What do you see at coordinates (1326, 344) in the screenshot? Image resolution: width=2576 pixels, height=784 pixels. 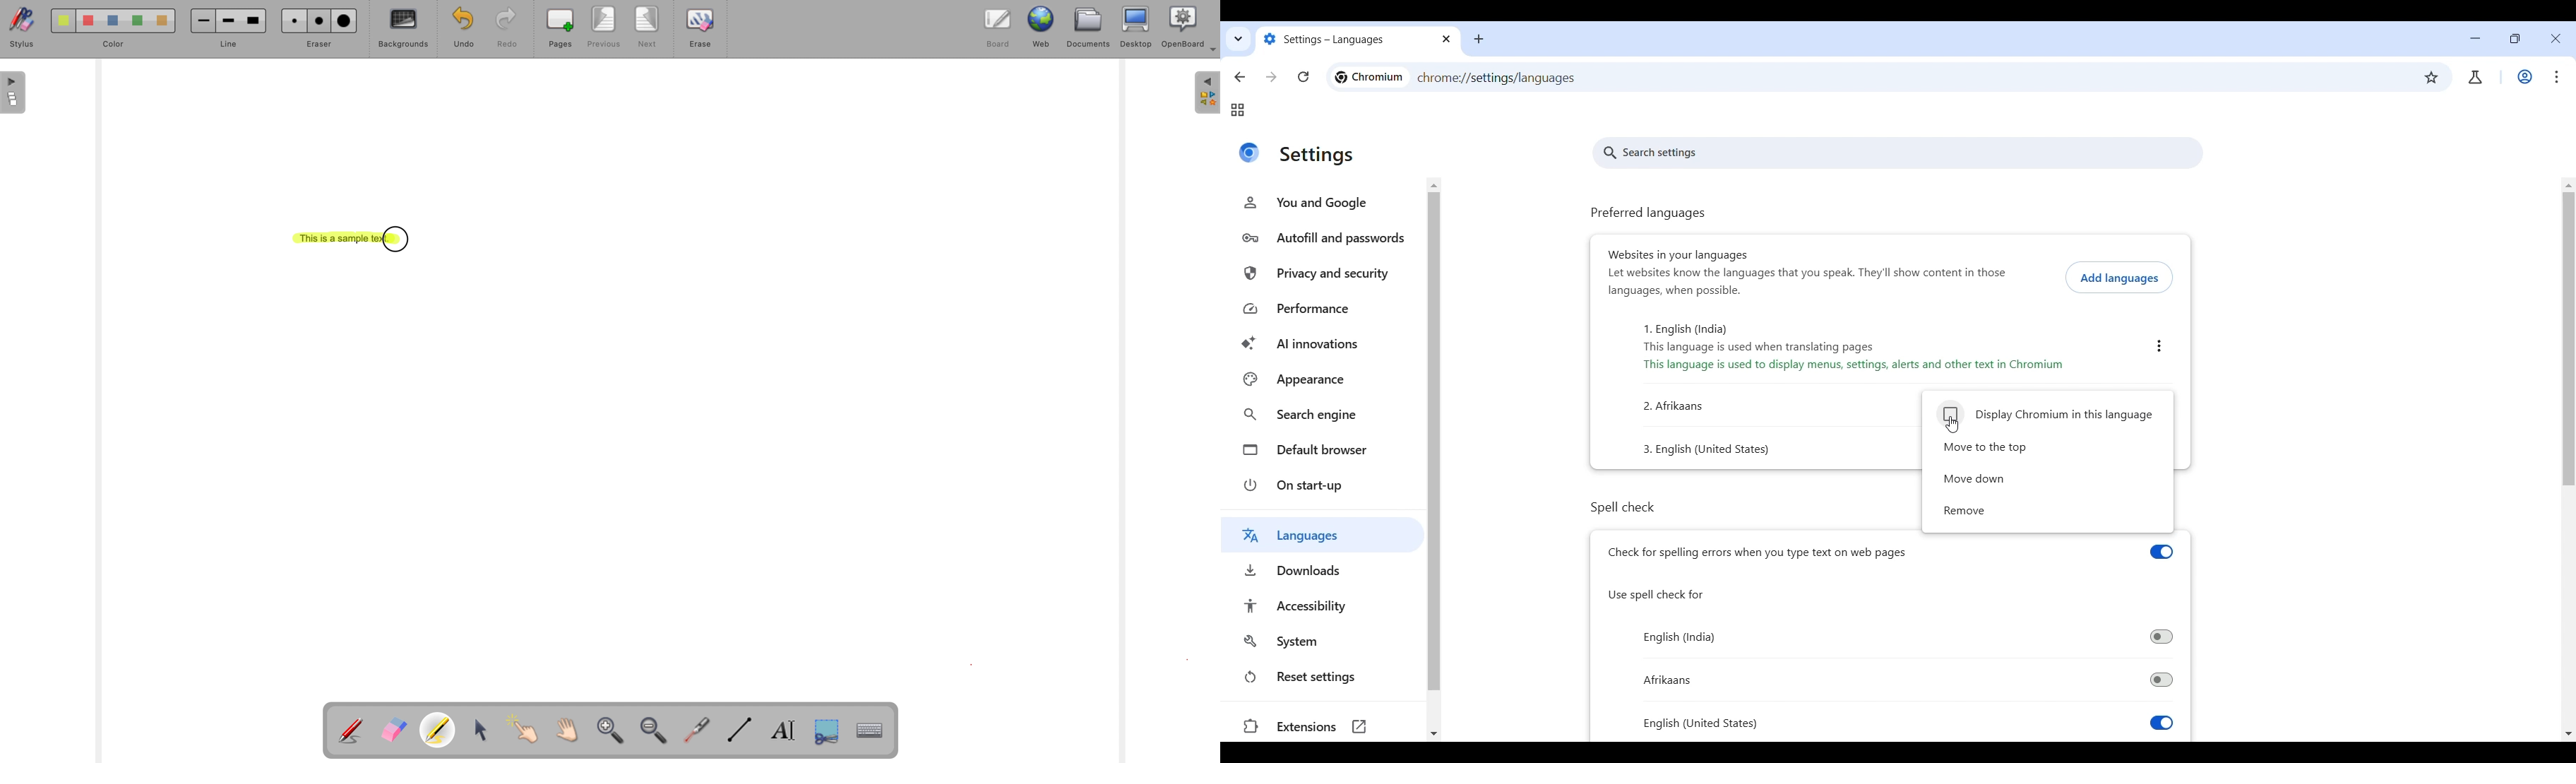 I see `AI innovations` at bounding box center [1326, 344].